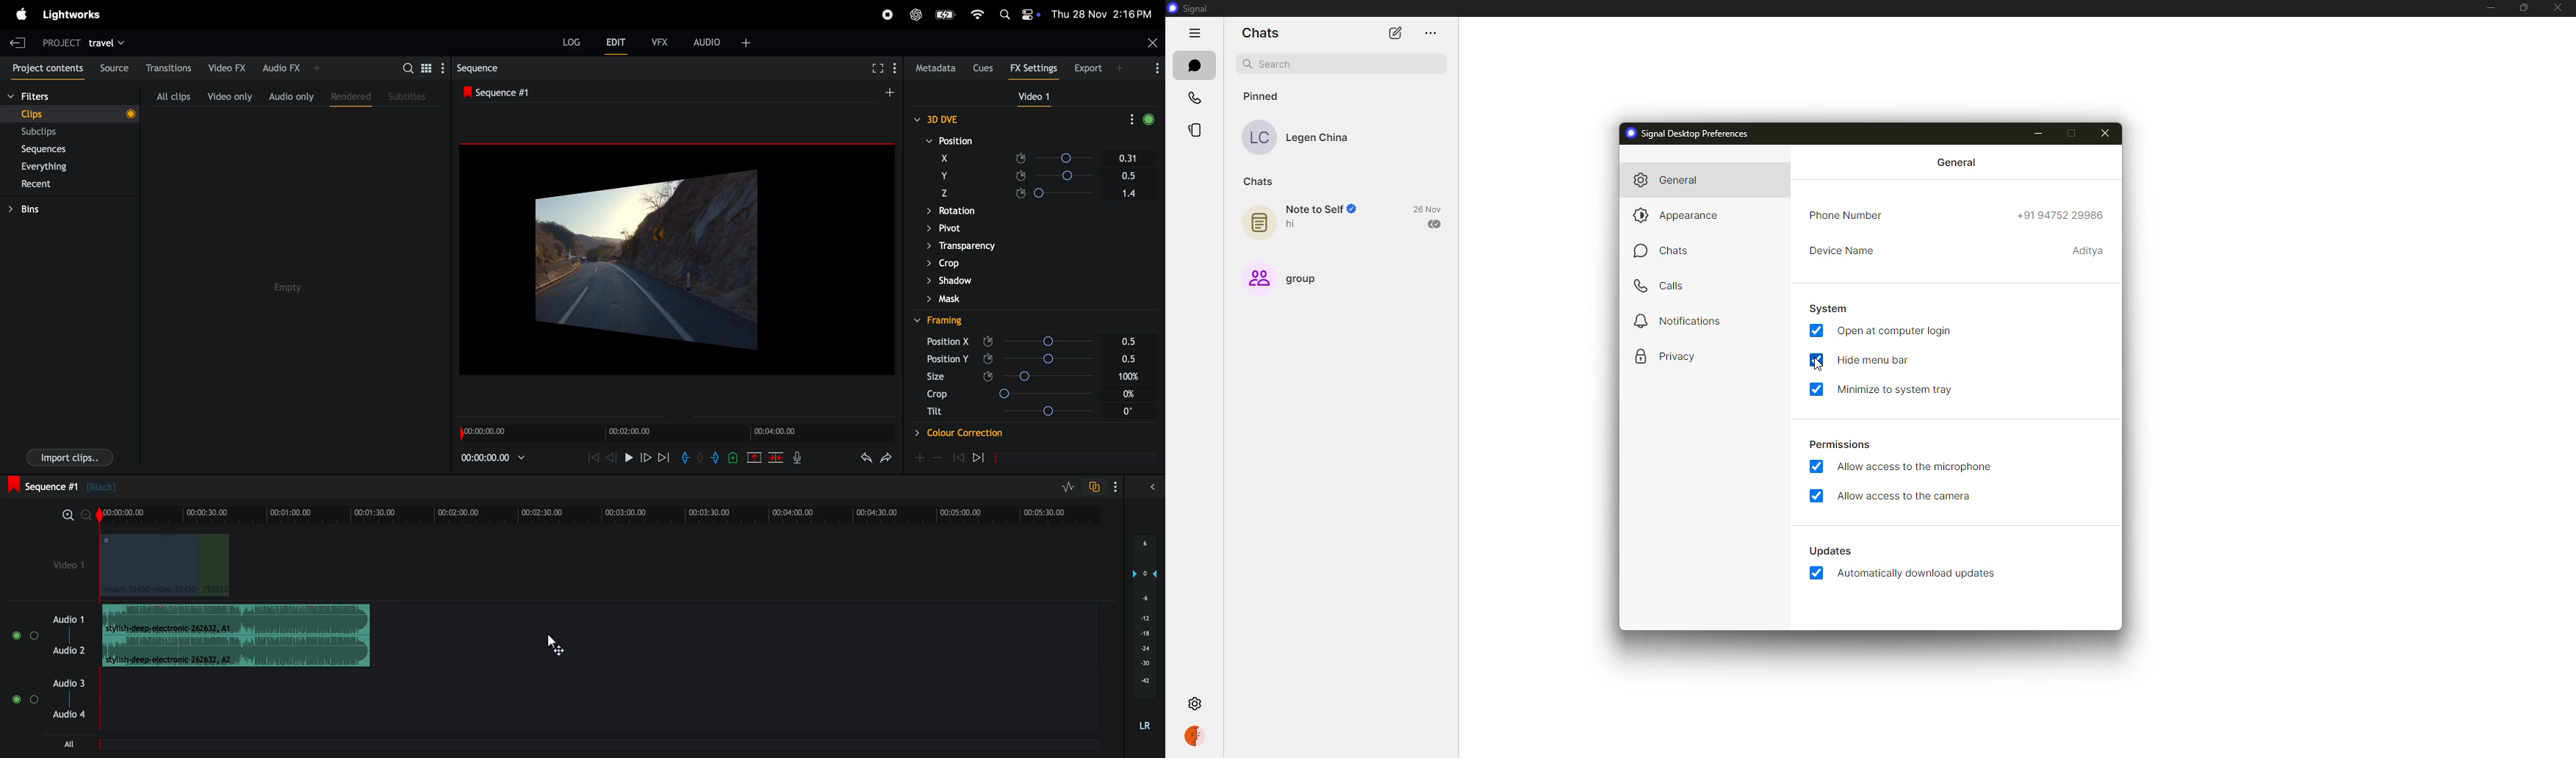  Describe the element at coordinates (242, 635) in the screenshot. I see `audio track` at that location.